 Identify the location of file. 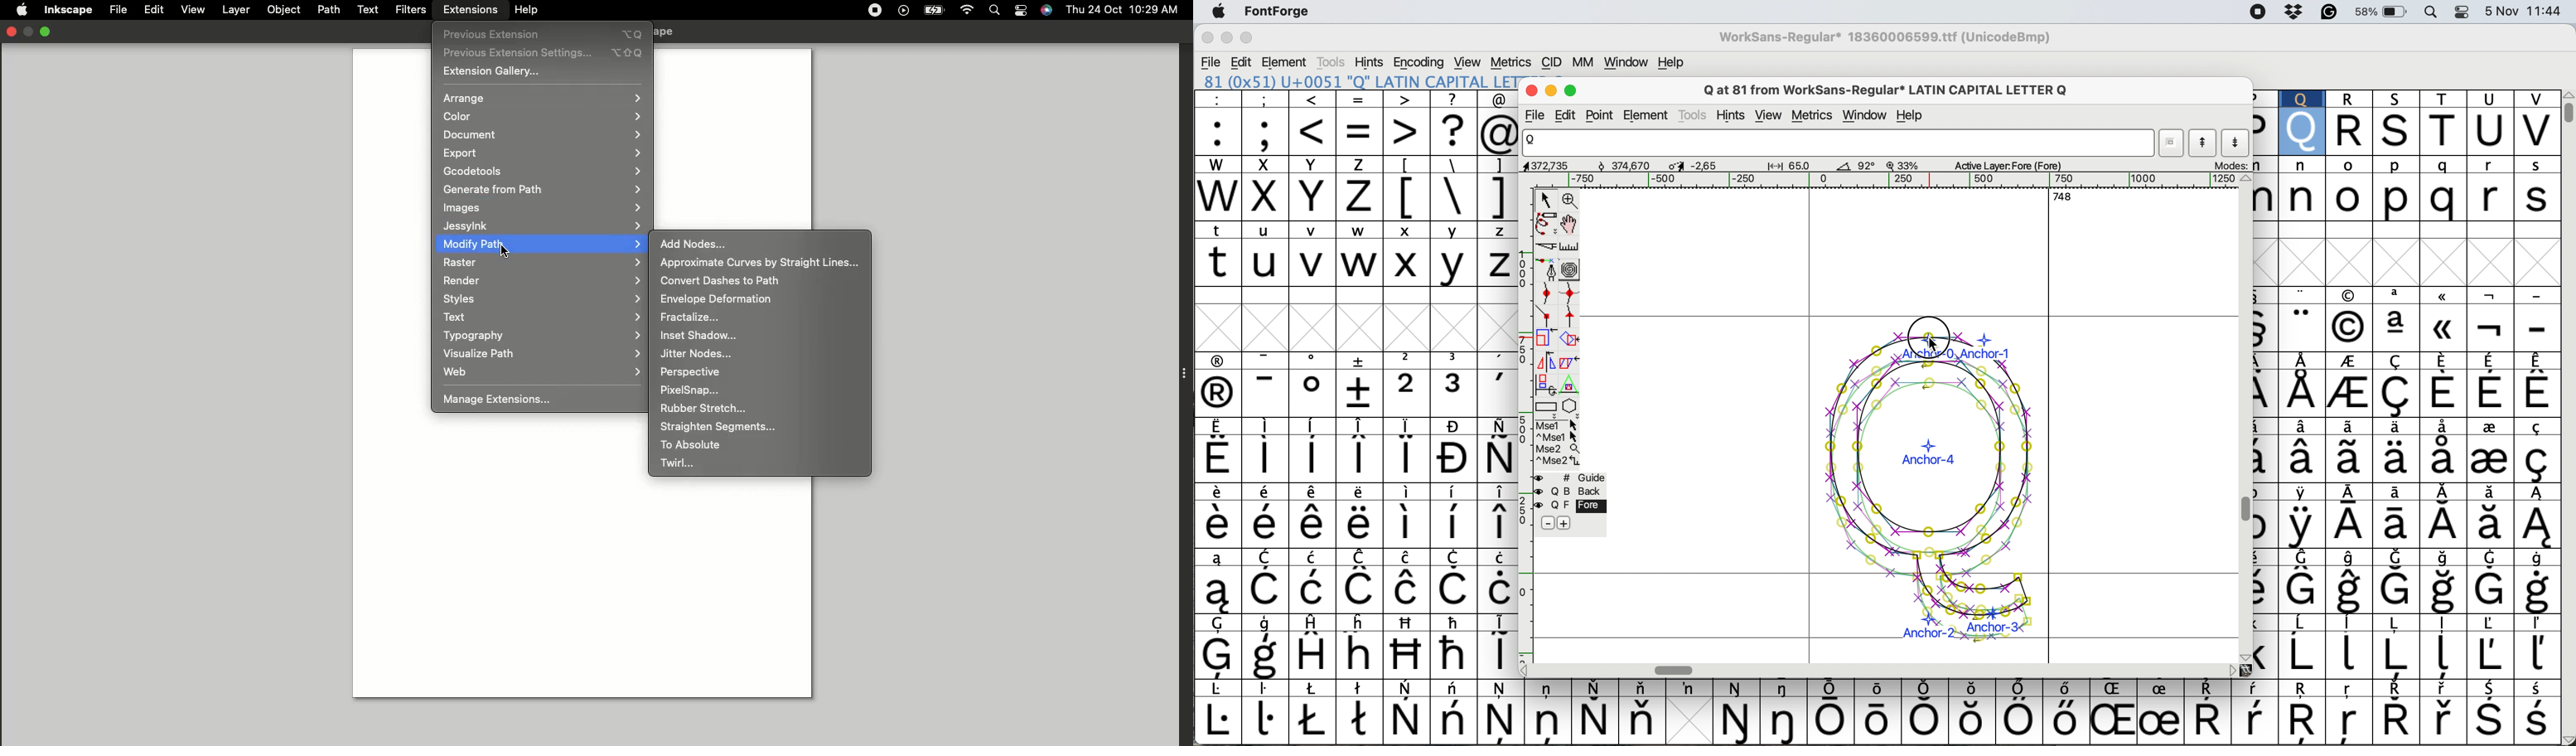
(1211, 59).